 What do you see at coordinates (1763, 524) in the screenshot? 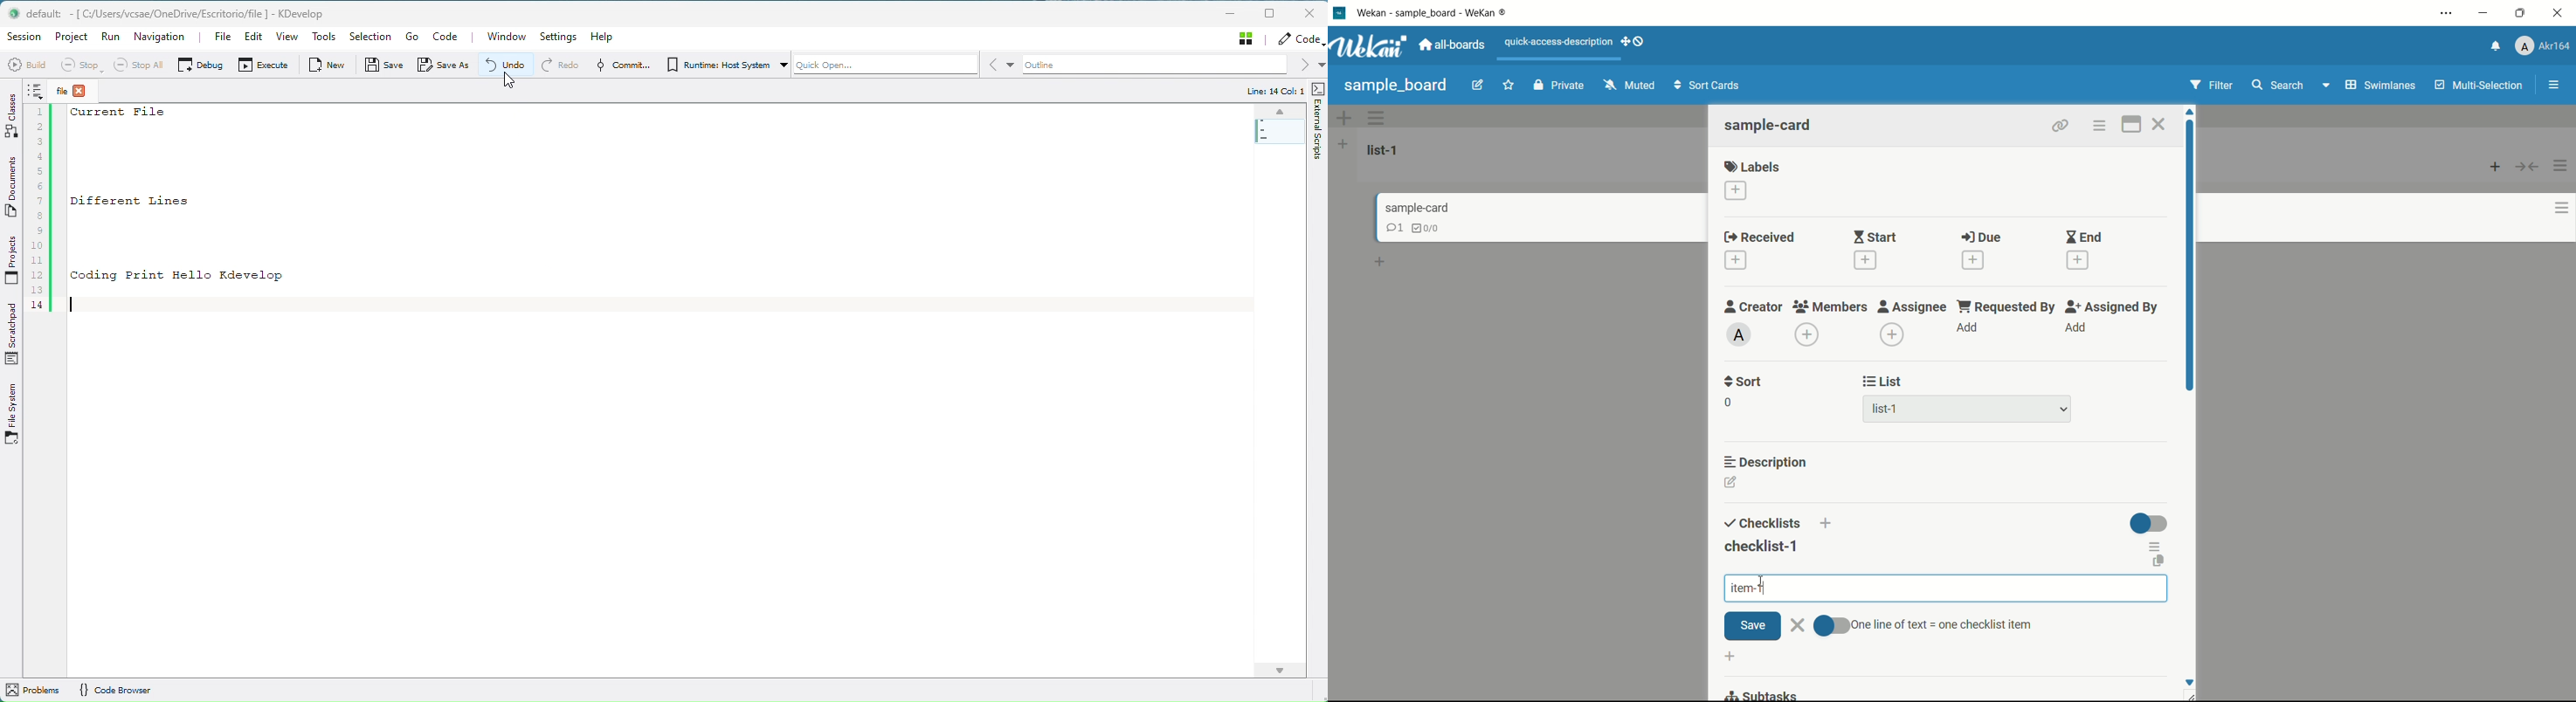
I see `checklists` at bounding box center [1763, 524].